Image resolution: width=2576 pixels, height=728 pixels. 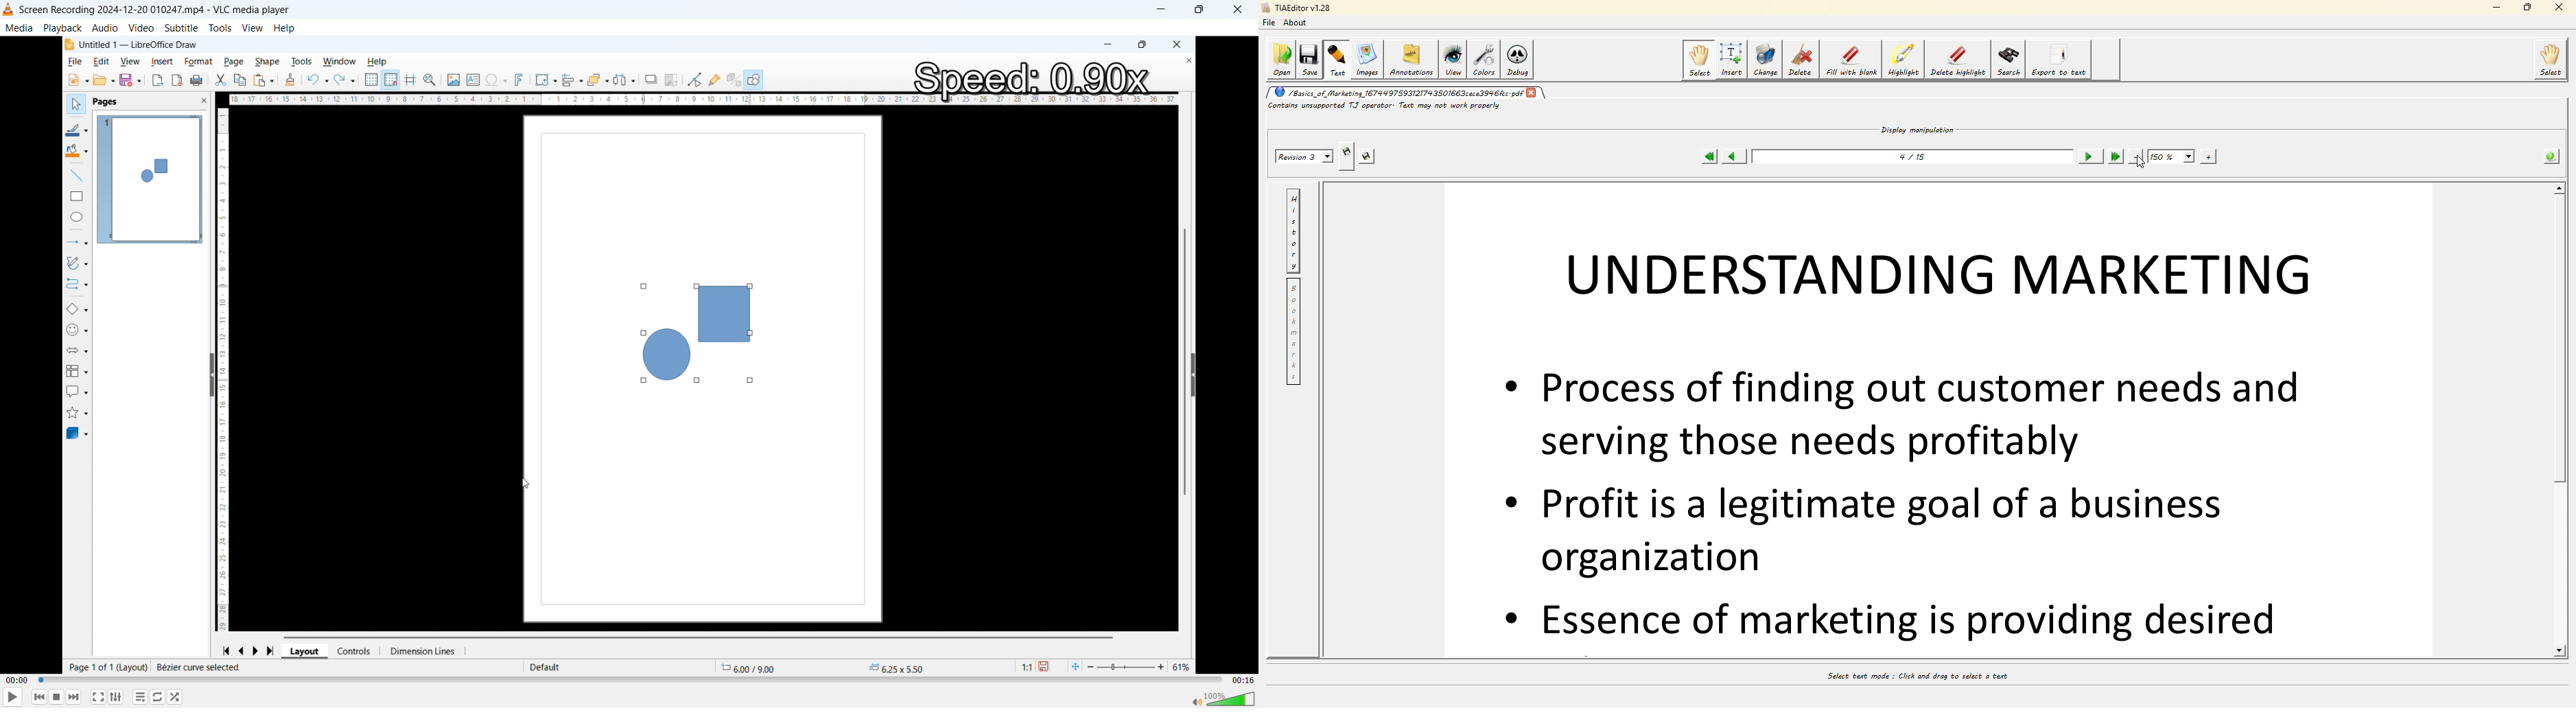 What do you see at coordinates (57, 698) in the screenshot?
I see `Stop playback ` at bounding box center [57, 698].